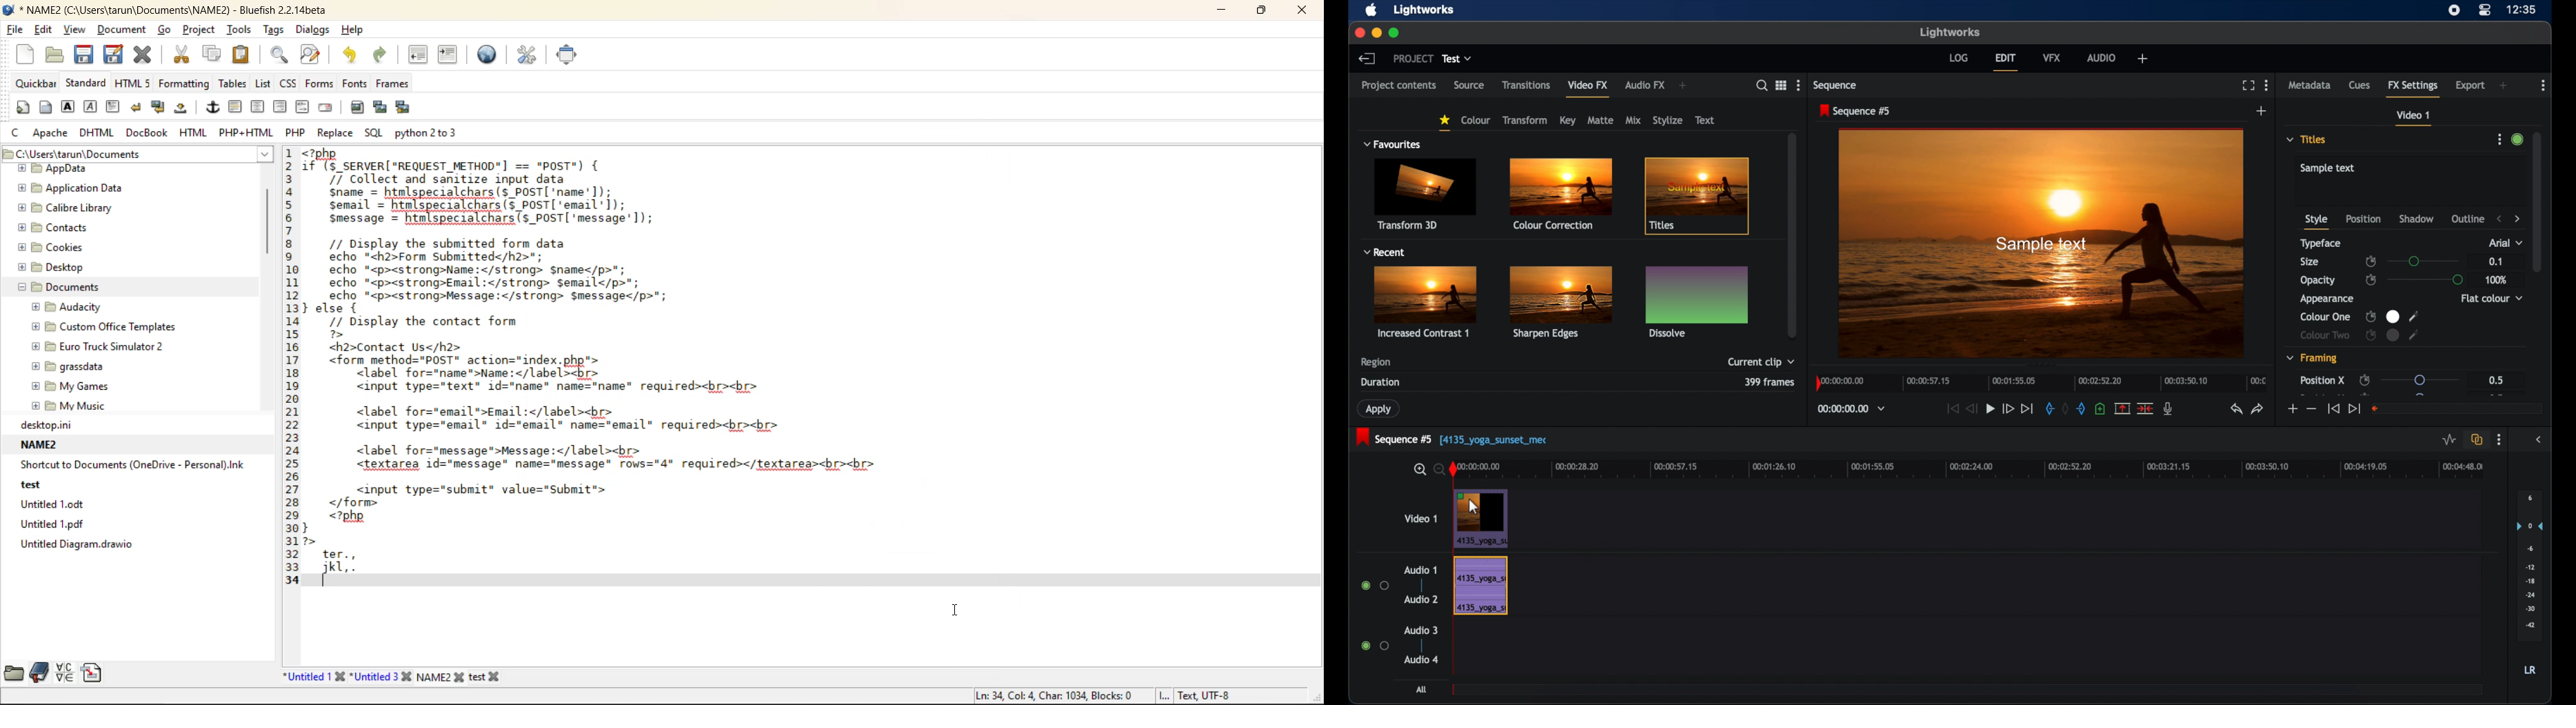  I want to click on selected segments, so click(1746, 362).